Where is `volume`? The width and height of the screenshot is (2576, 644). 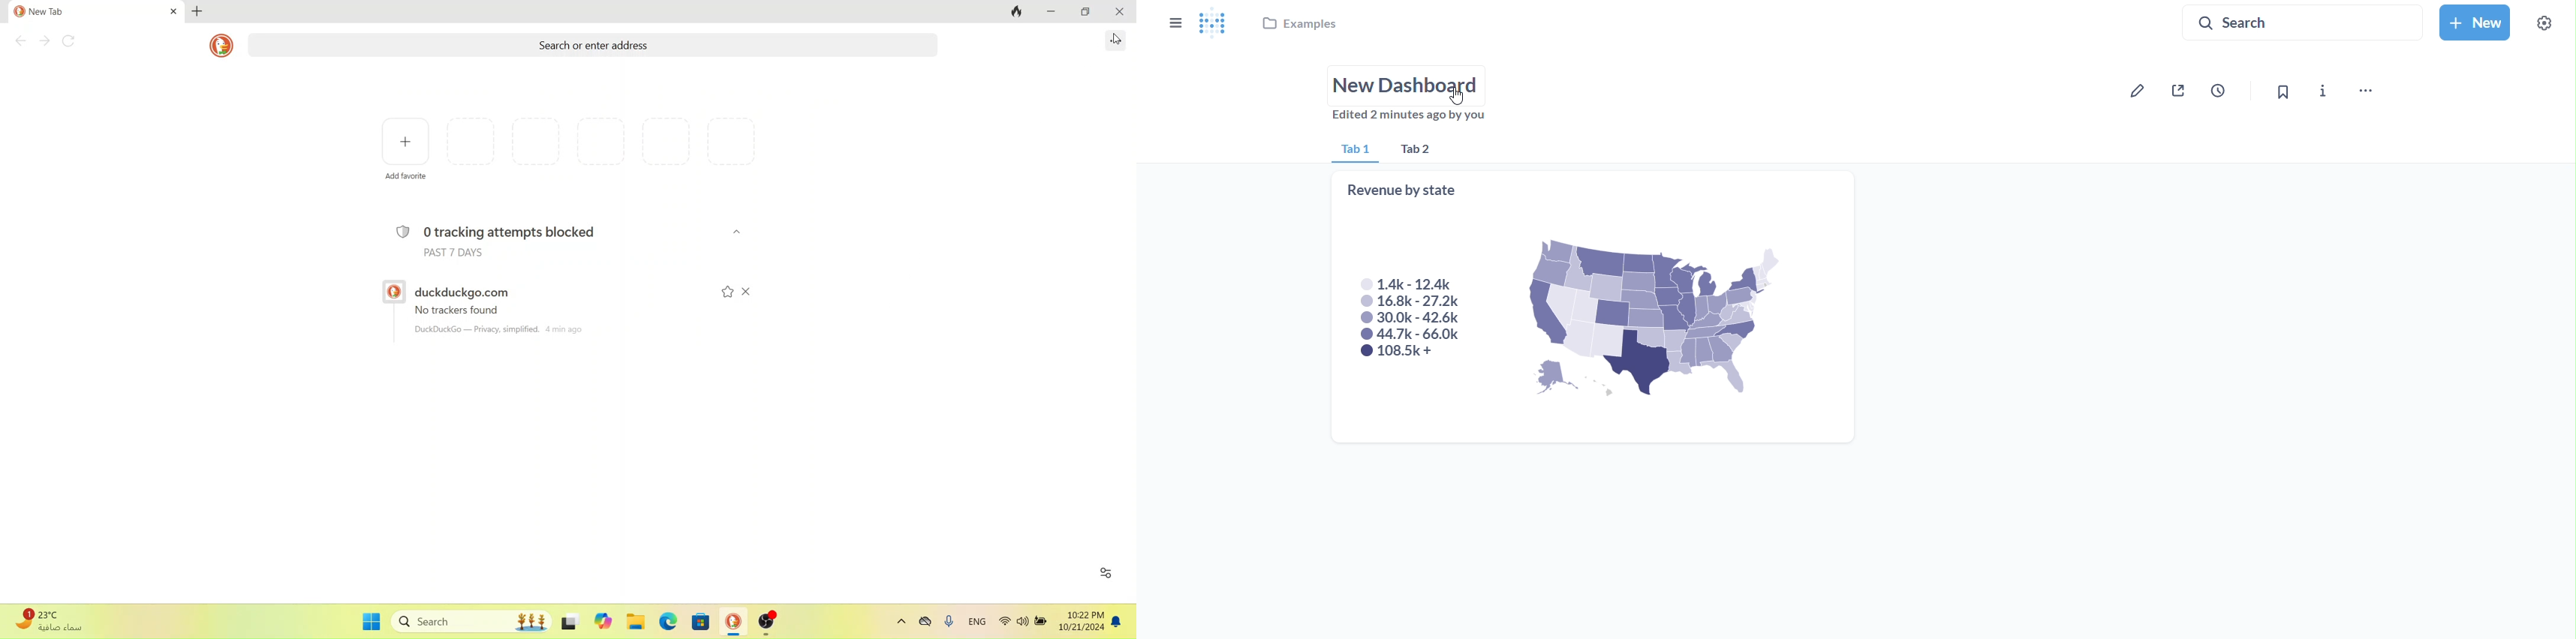
volume is located at coordinates (1022, 627).